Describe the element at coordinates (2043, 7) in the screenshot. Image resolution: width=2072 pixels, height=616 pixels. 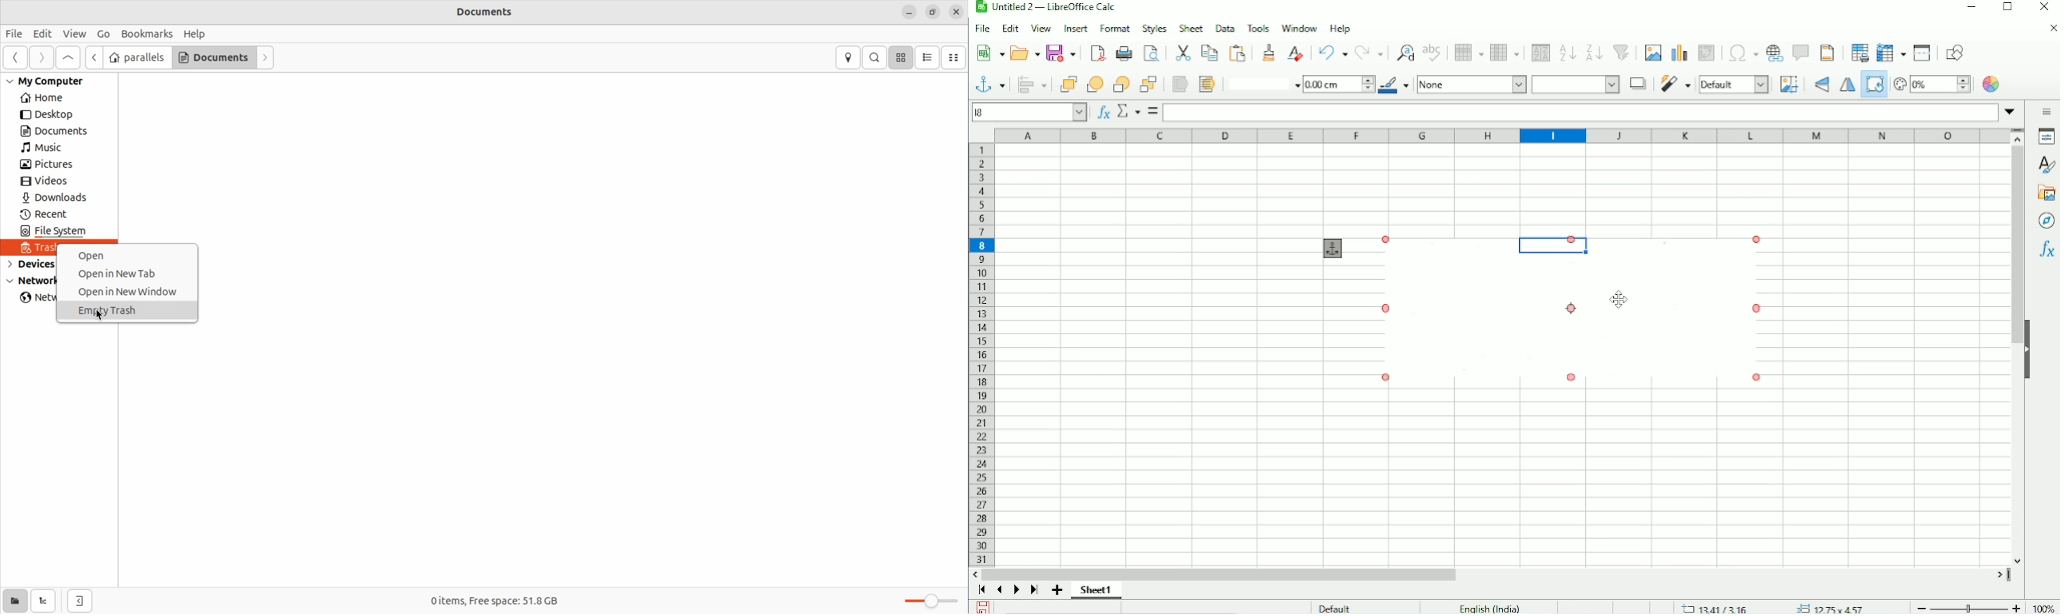
I see `Close` at that location.